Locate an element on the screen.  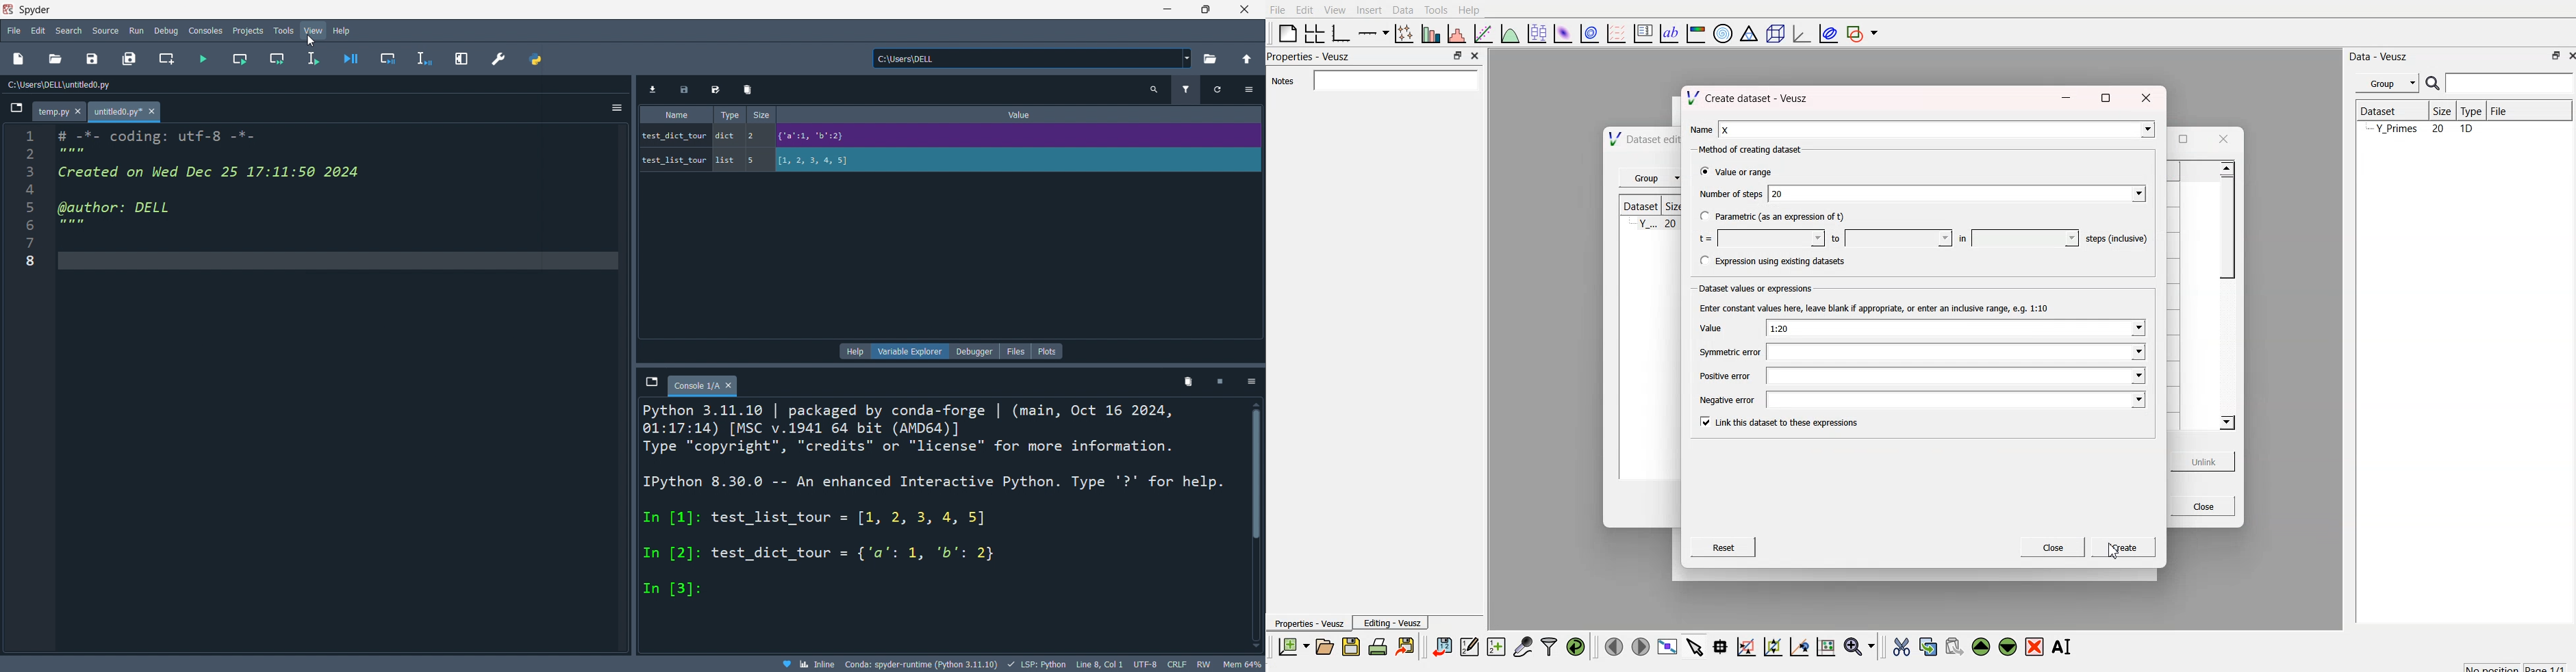
cut the widget is located at coordinates (1898, 647).